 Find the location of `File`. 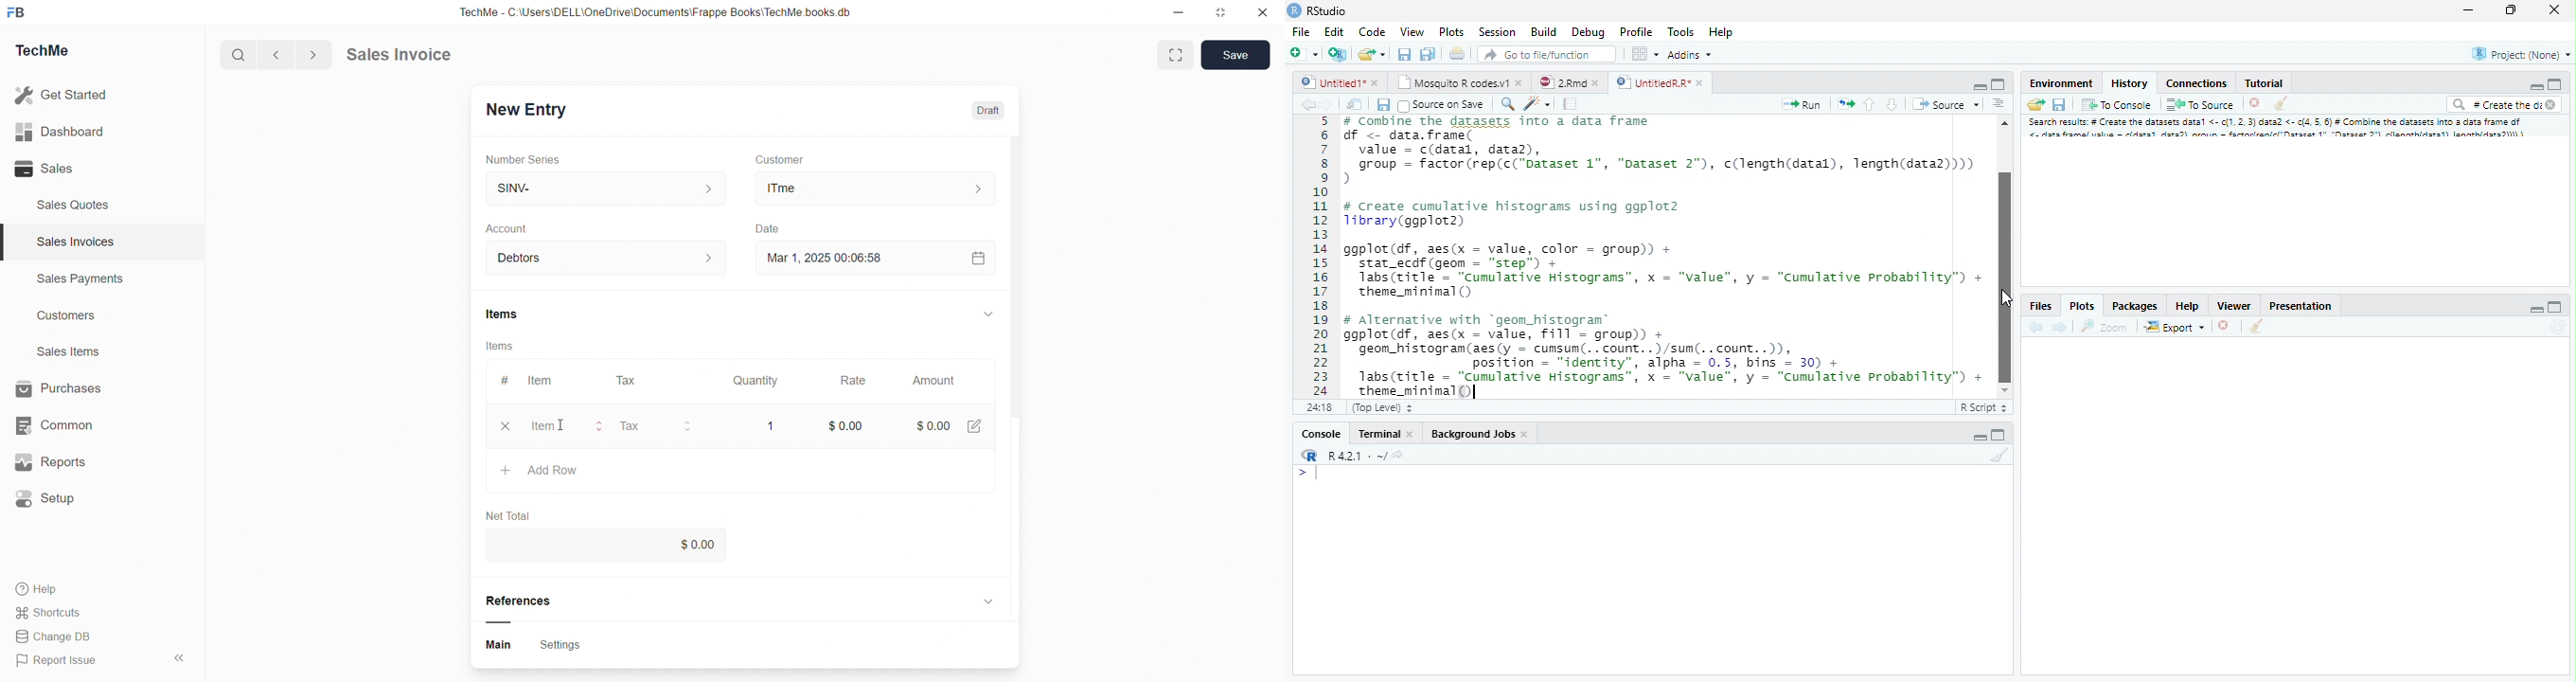

File is located at coordinates (1301, 33).